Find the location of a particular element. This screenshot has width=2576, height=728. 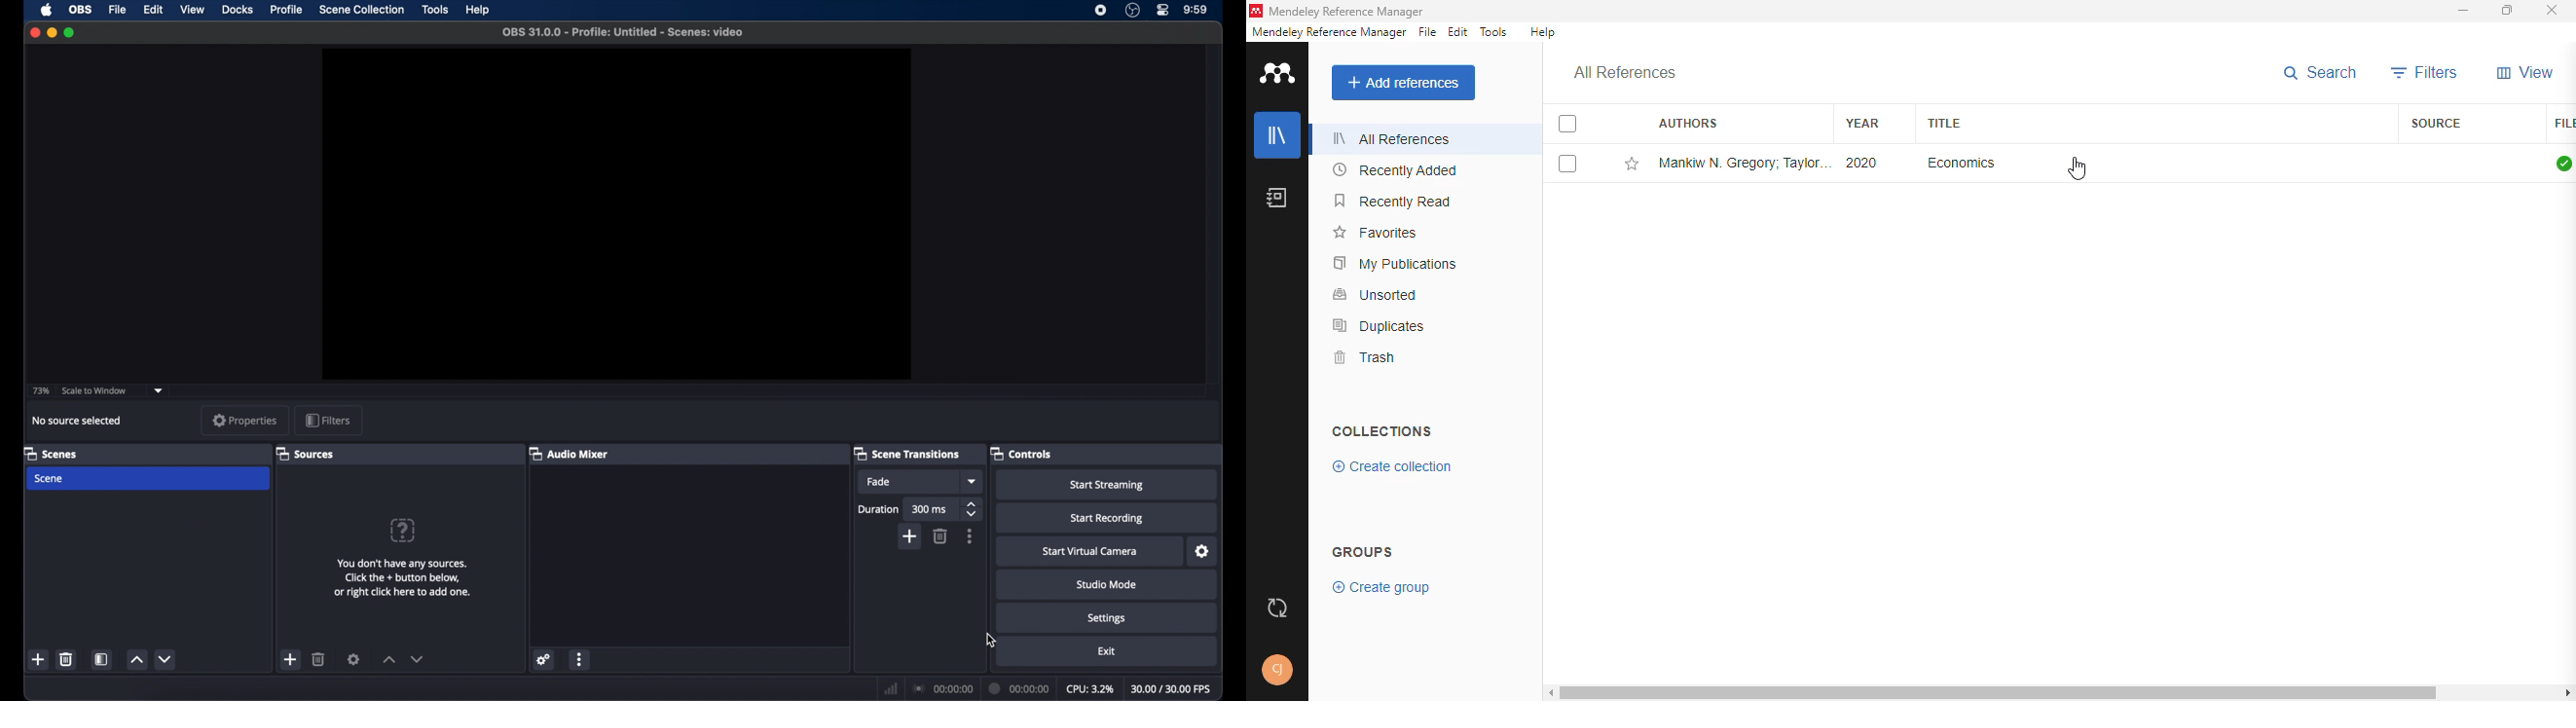

studio mode is located at coordinates (1106, 585).